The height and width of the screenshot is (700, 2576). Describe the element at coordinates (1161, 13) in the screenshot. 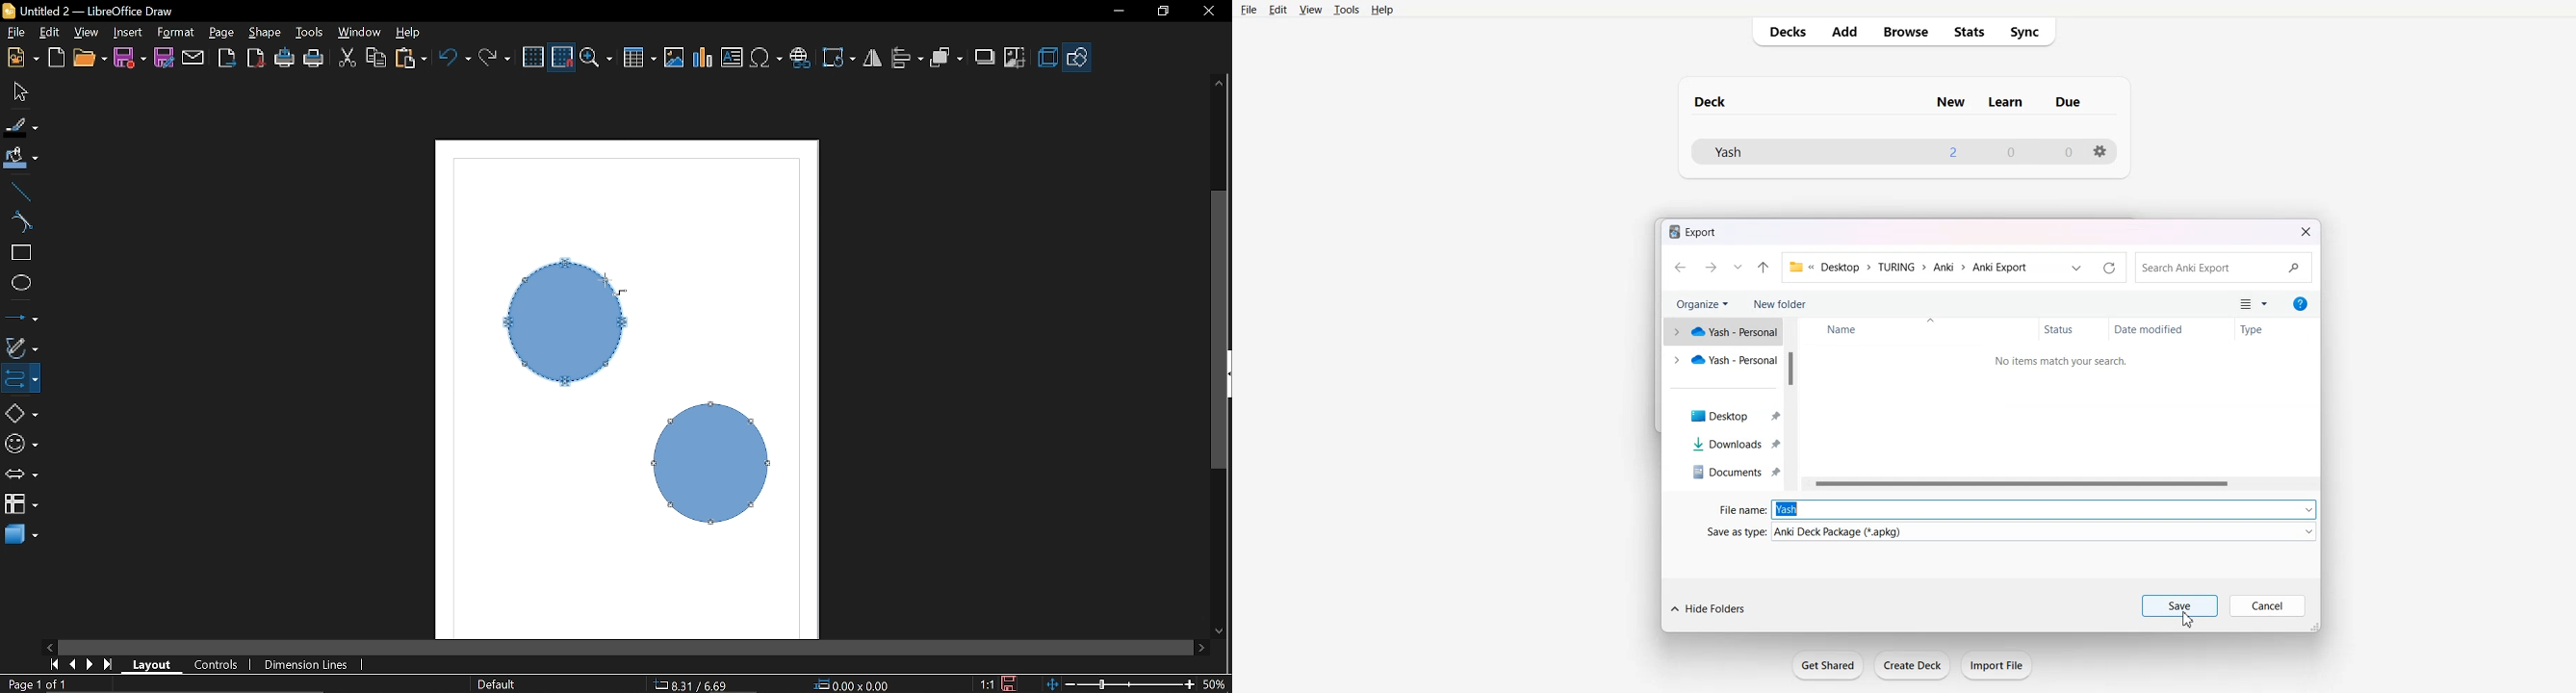

I see `Restore down` at that location.